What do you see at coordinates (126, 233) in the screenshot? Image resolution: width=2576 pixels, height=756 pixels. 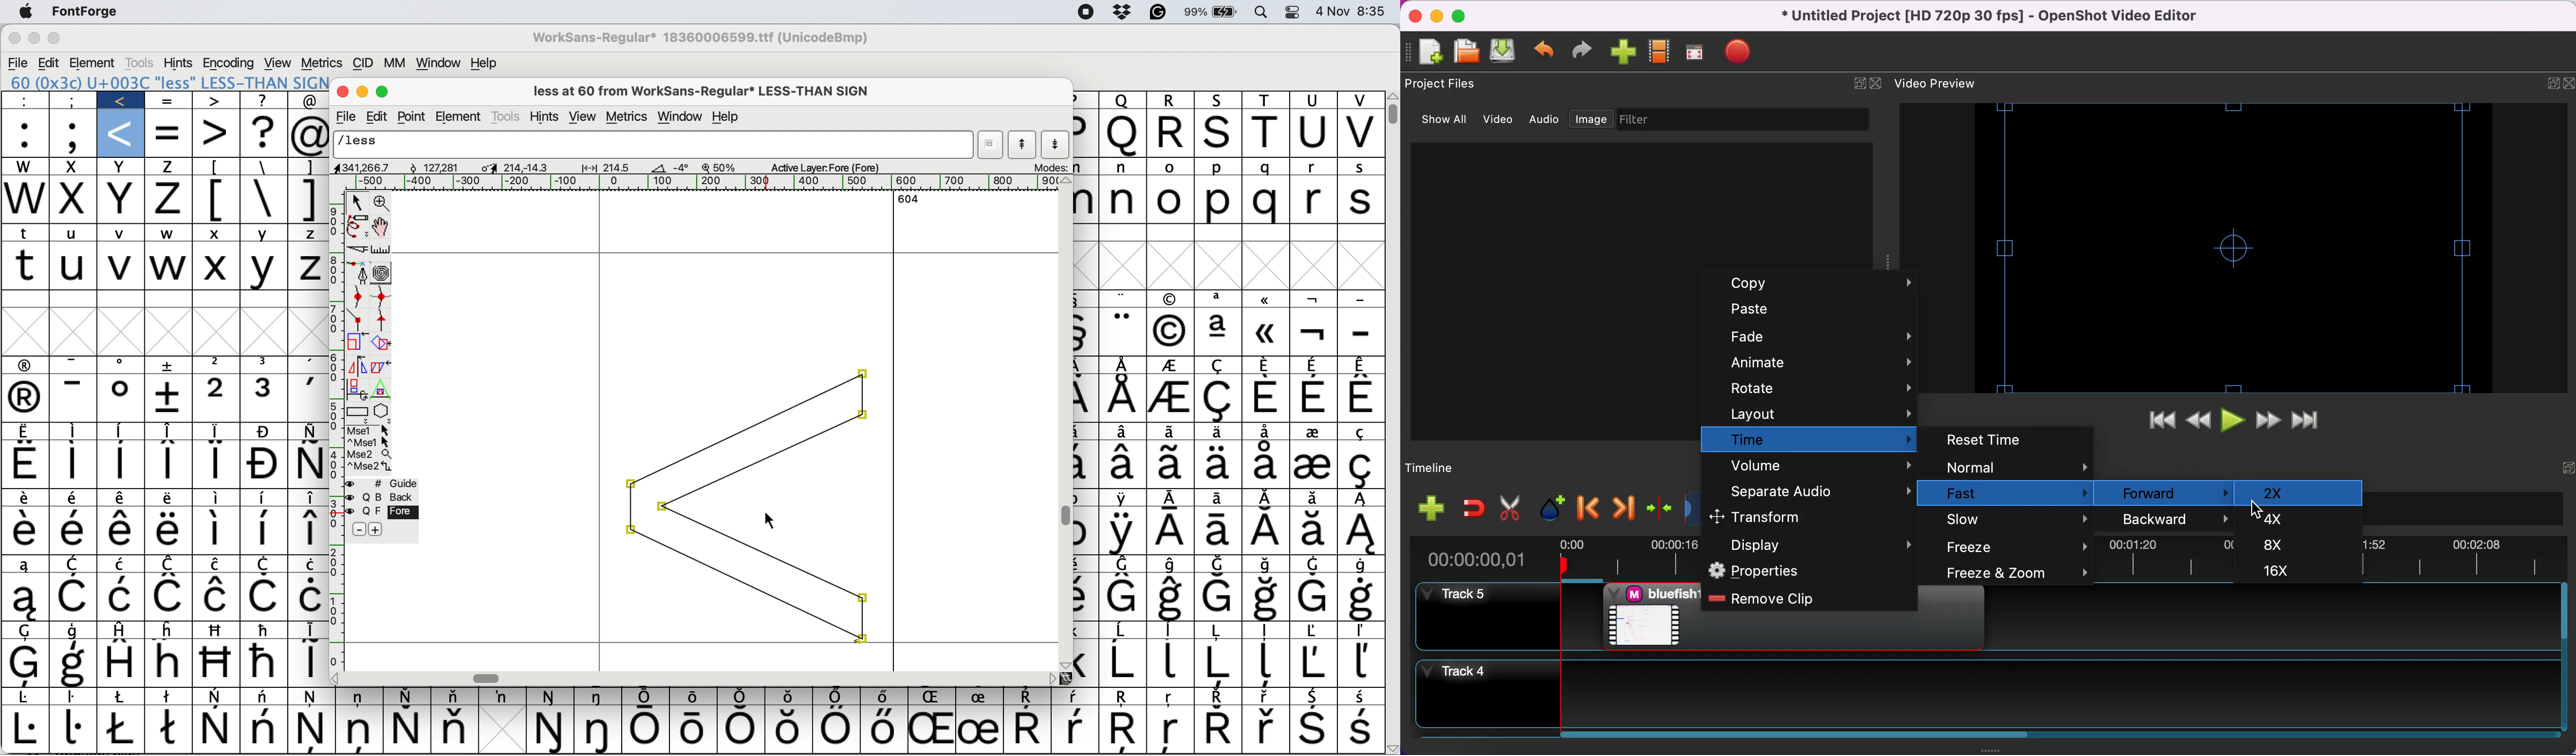 I see `v` at bounding box center [126, 233].